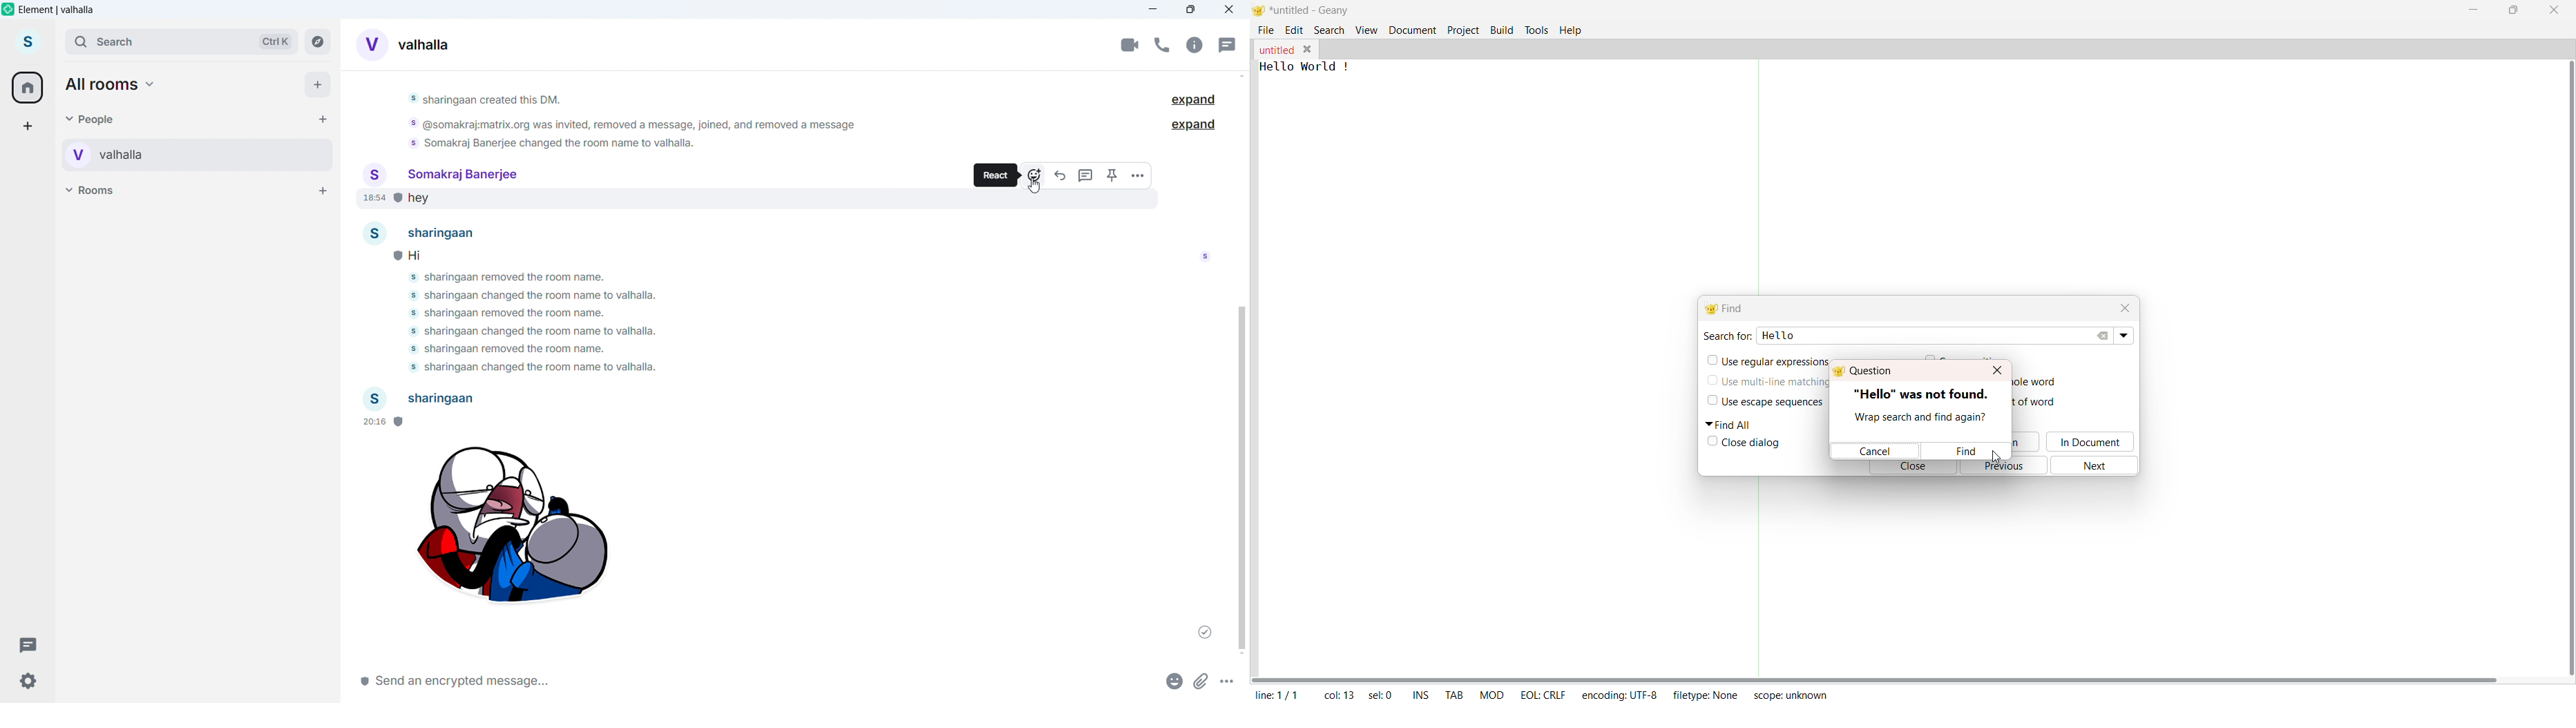 The width and height of the screenshot is (2576, 728). Describe the element at coordinates (1113, 175) in the screenshot. I see `Pin ` at that location.